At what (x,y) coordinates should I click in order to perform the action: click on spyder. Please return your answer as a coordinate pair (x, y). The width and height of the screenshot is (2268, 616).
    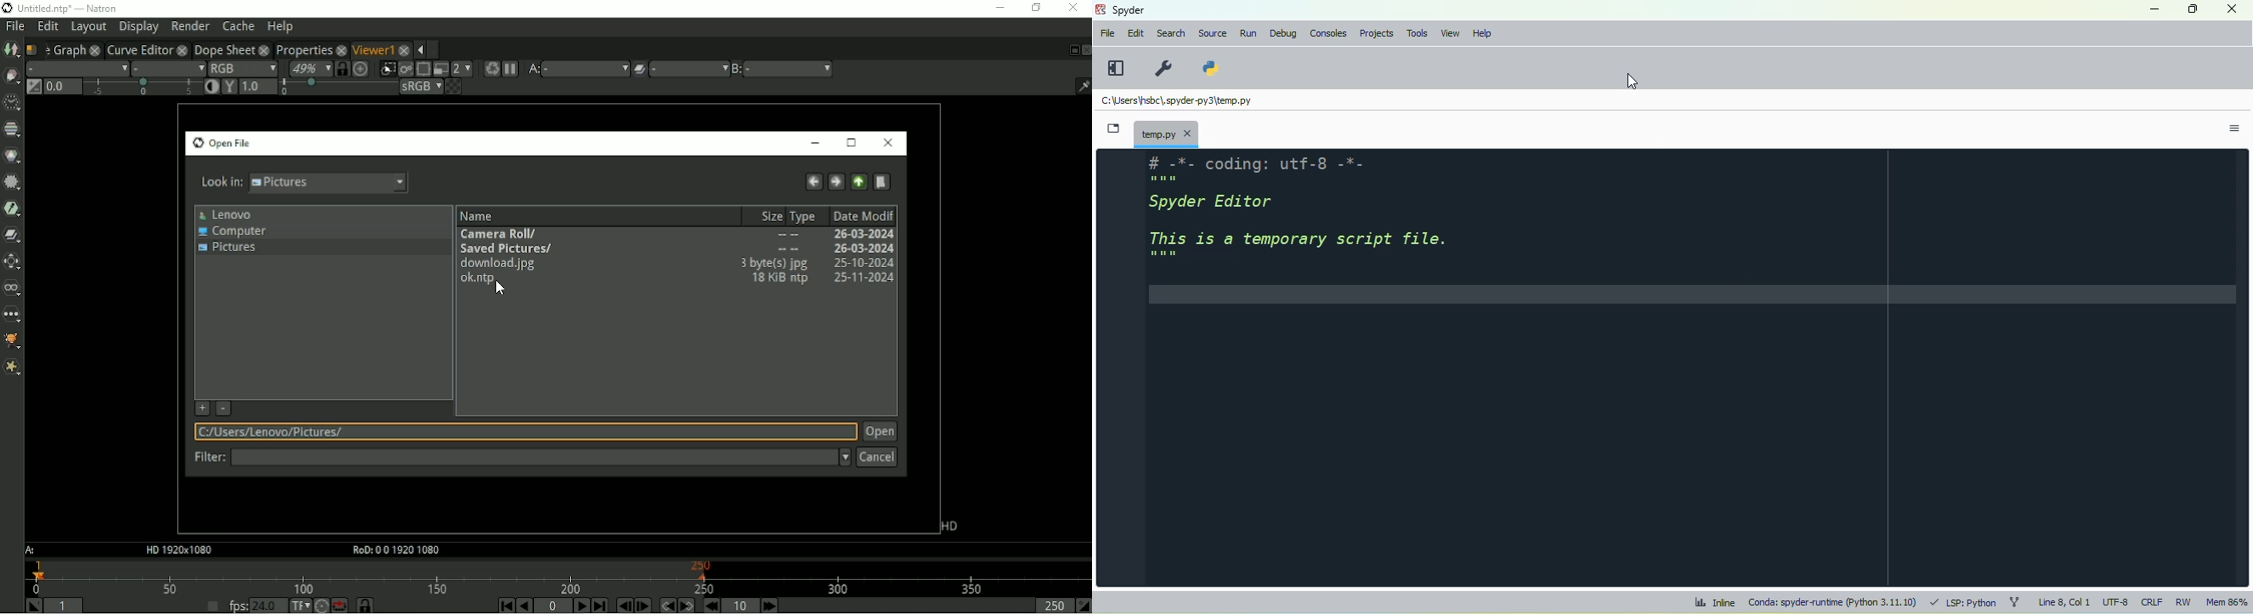
    Looking at the image, I should click on (1129, 10).